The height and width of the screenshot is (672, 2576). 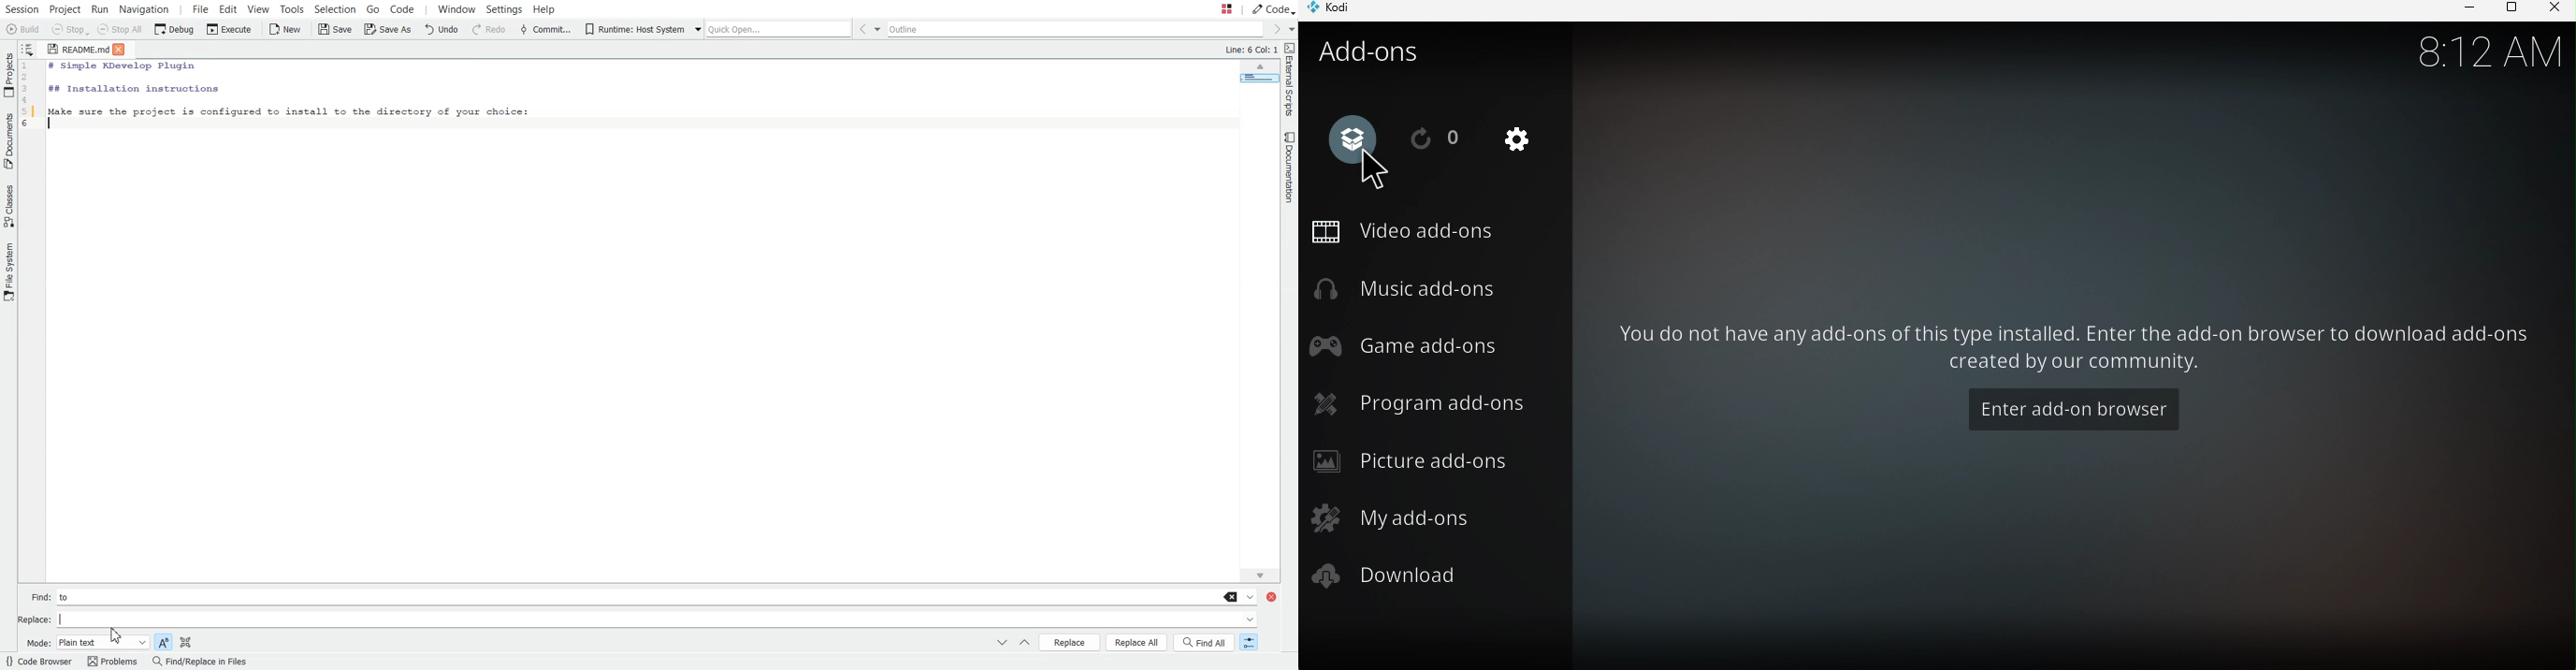 I want to click on Redo, so click(x=489, y=30).